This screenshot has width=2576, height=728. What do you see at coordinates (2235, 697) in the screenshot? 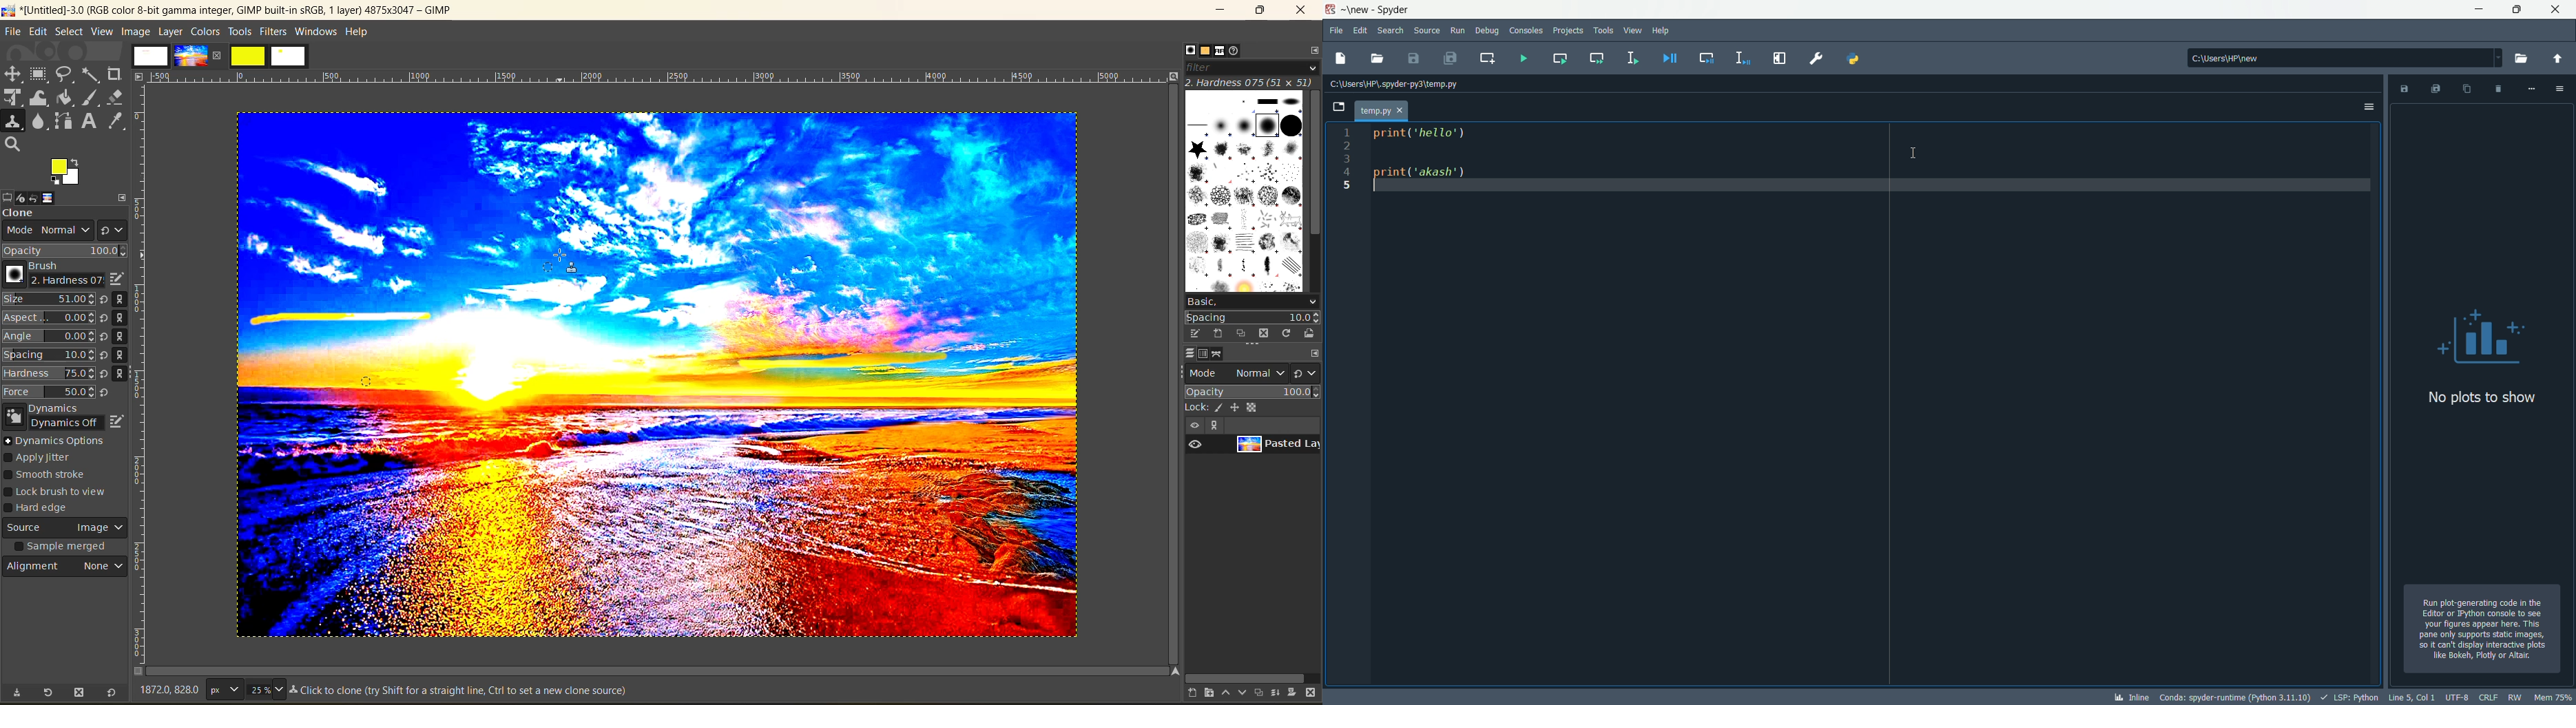
I see `python interpreter` at bounding box center [2235, 697].